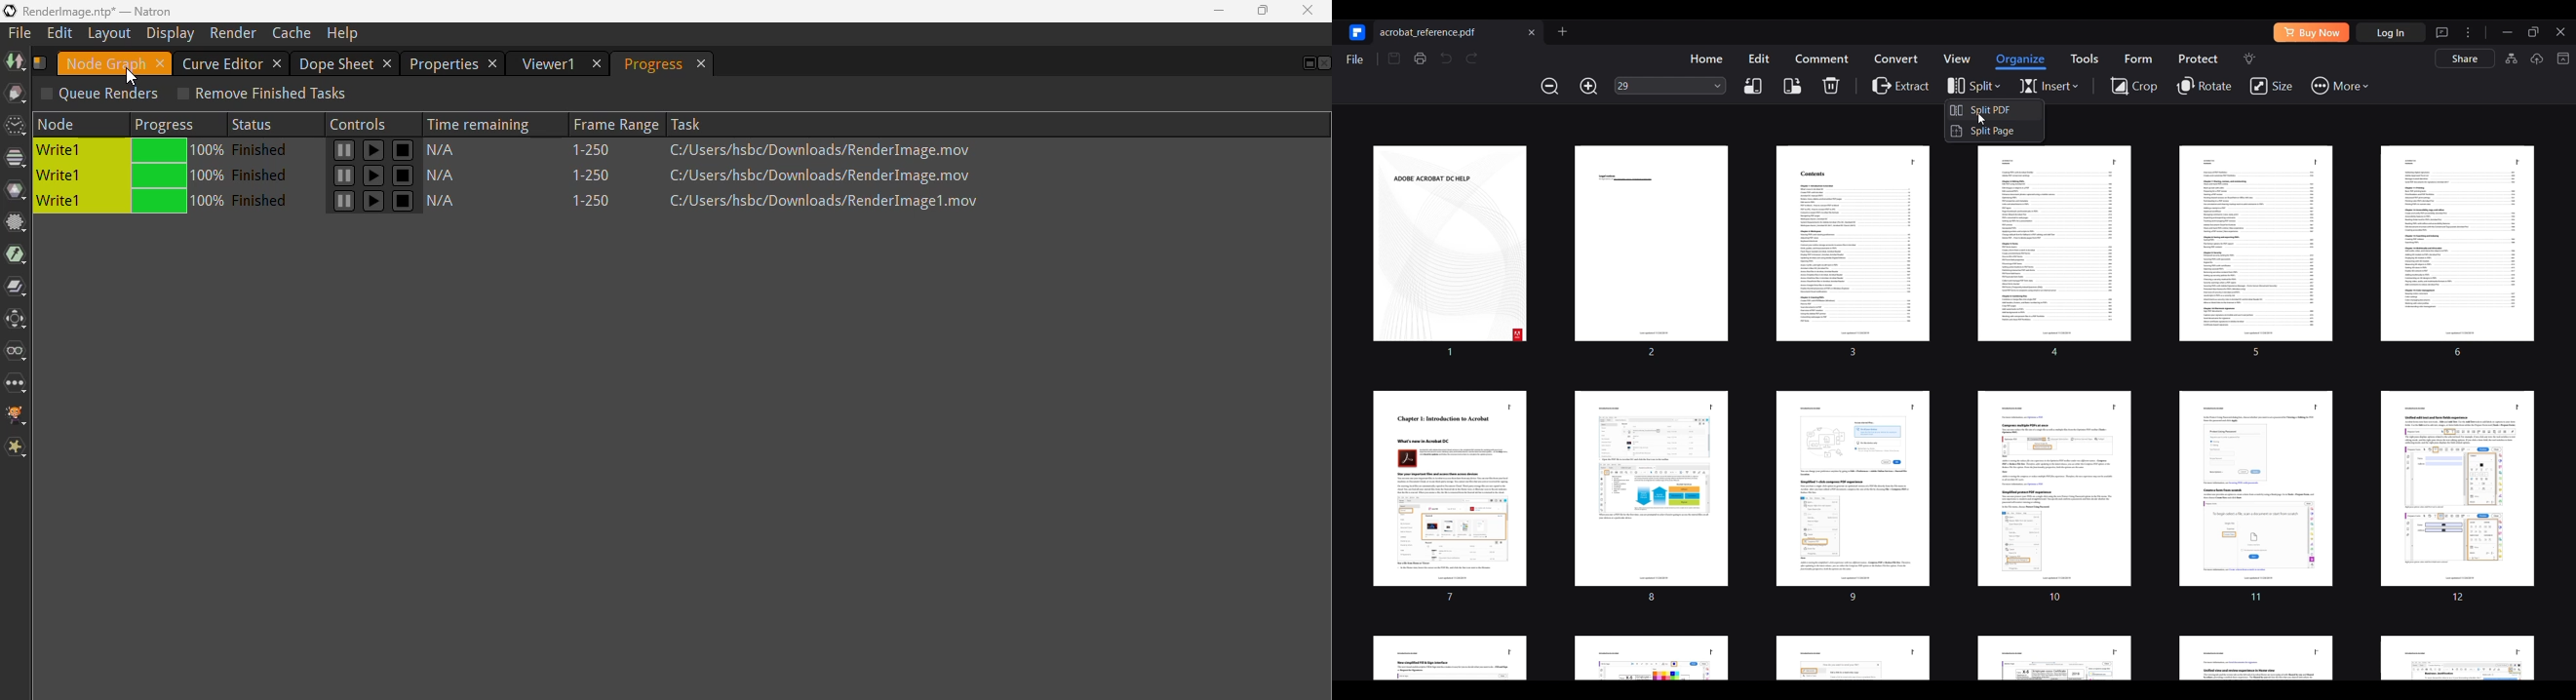  I want to click on views, so click(17, 350).